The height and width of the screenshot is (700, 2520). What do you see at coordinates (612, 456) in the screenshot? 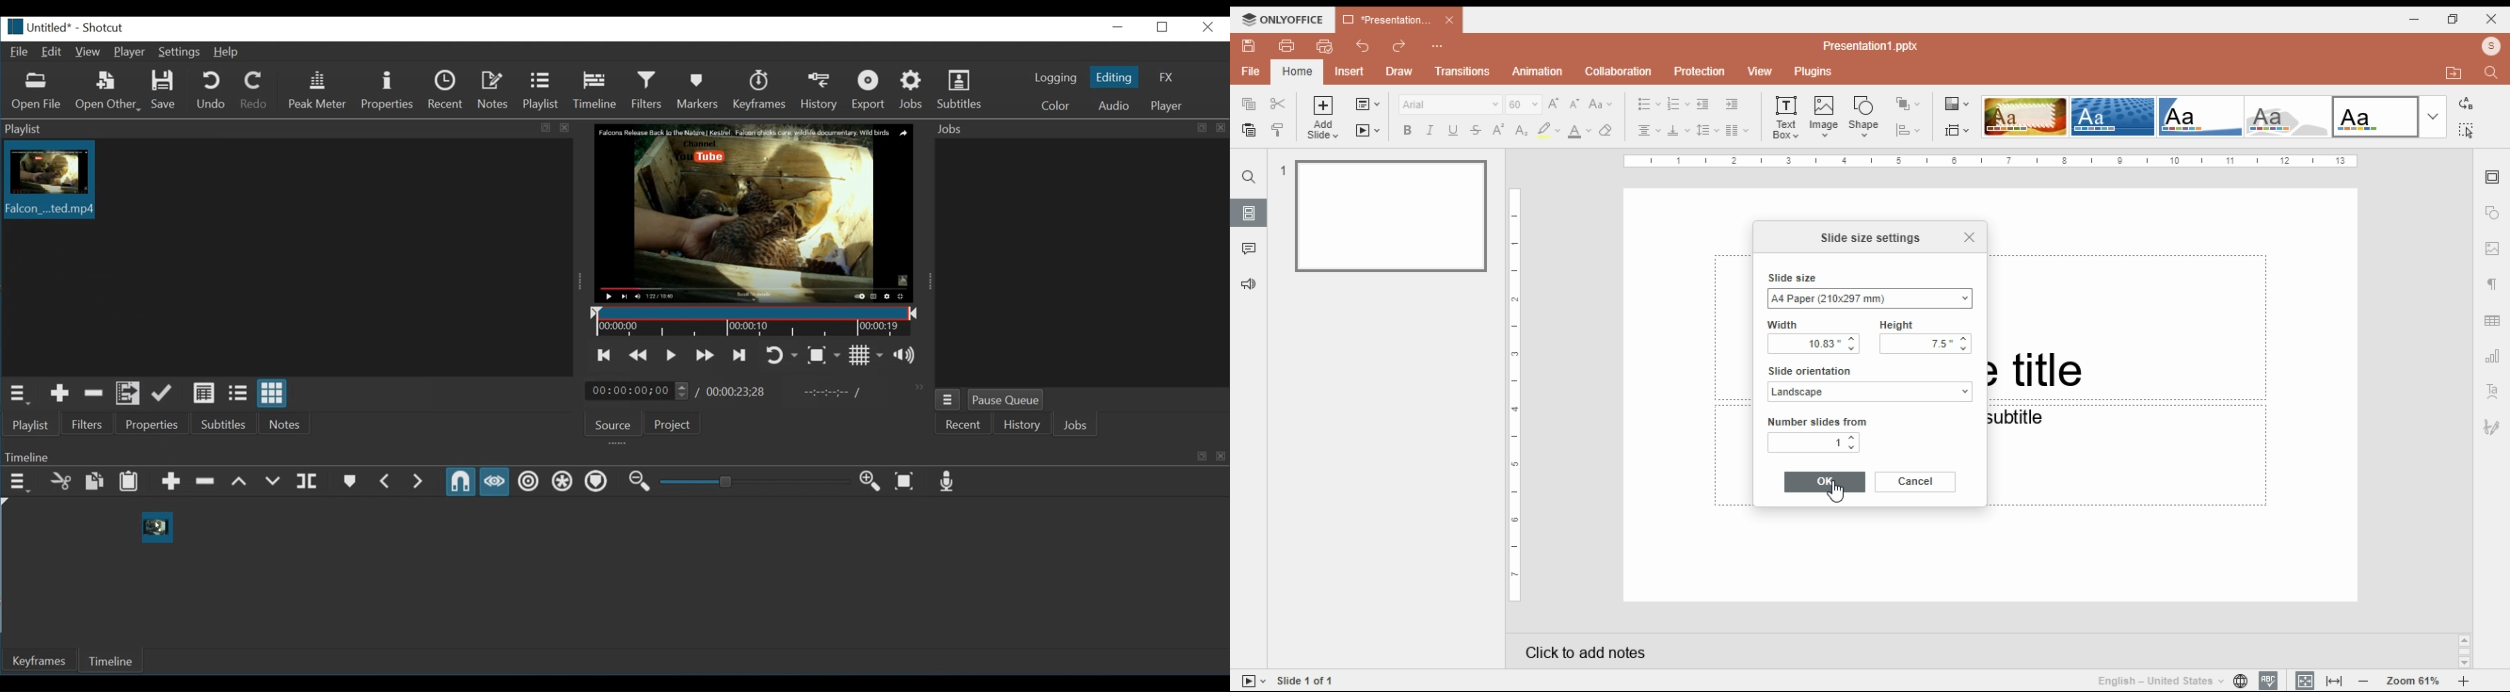
I see `Keyframe Panel` at bounding box center [612, 456].